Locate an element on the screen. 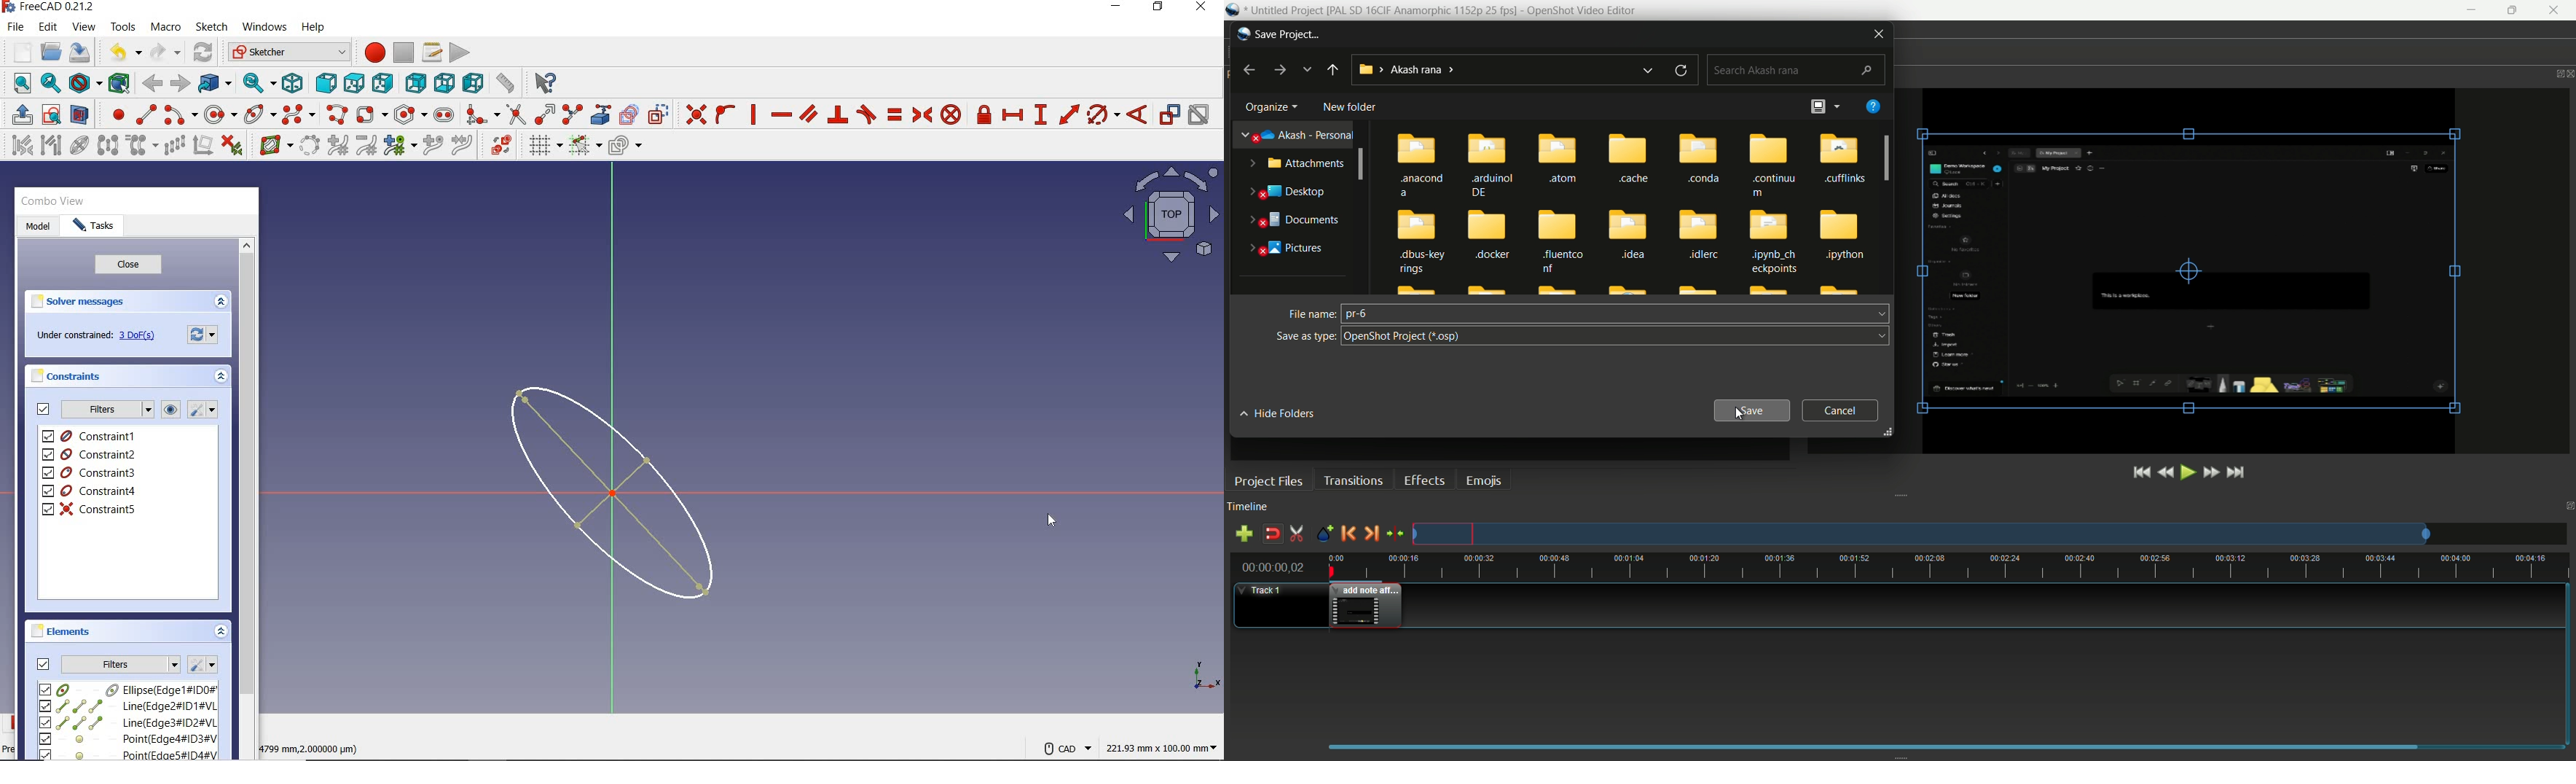 The image size is (2576, 784). video in timeline is located at coordinates (1366, 606).